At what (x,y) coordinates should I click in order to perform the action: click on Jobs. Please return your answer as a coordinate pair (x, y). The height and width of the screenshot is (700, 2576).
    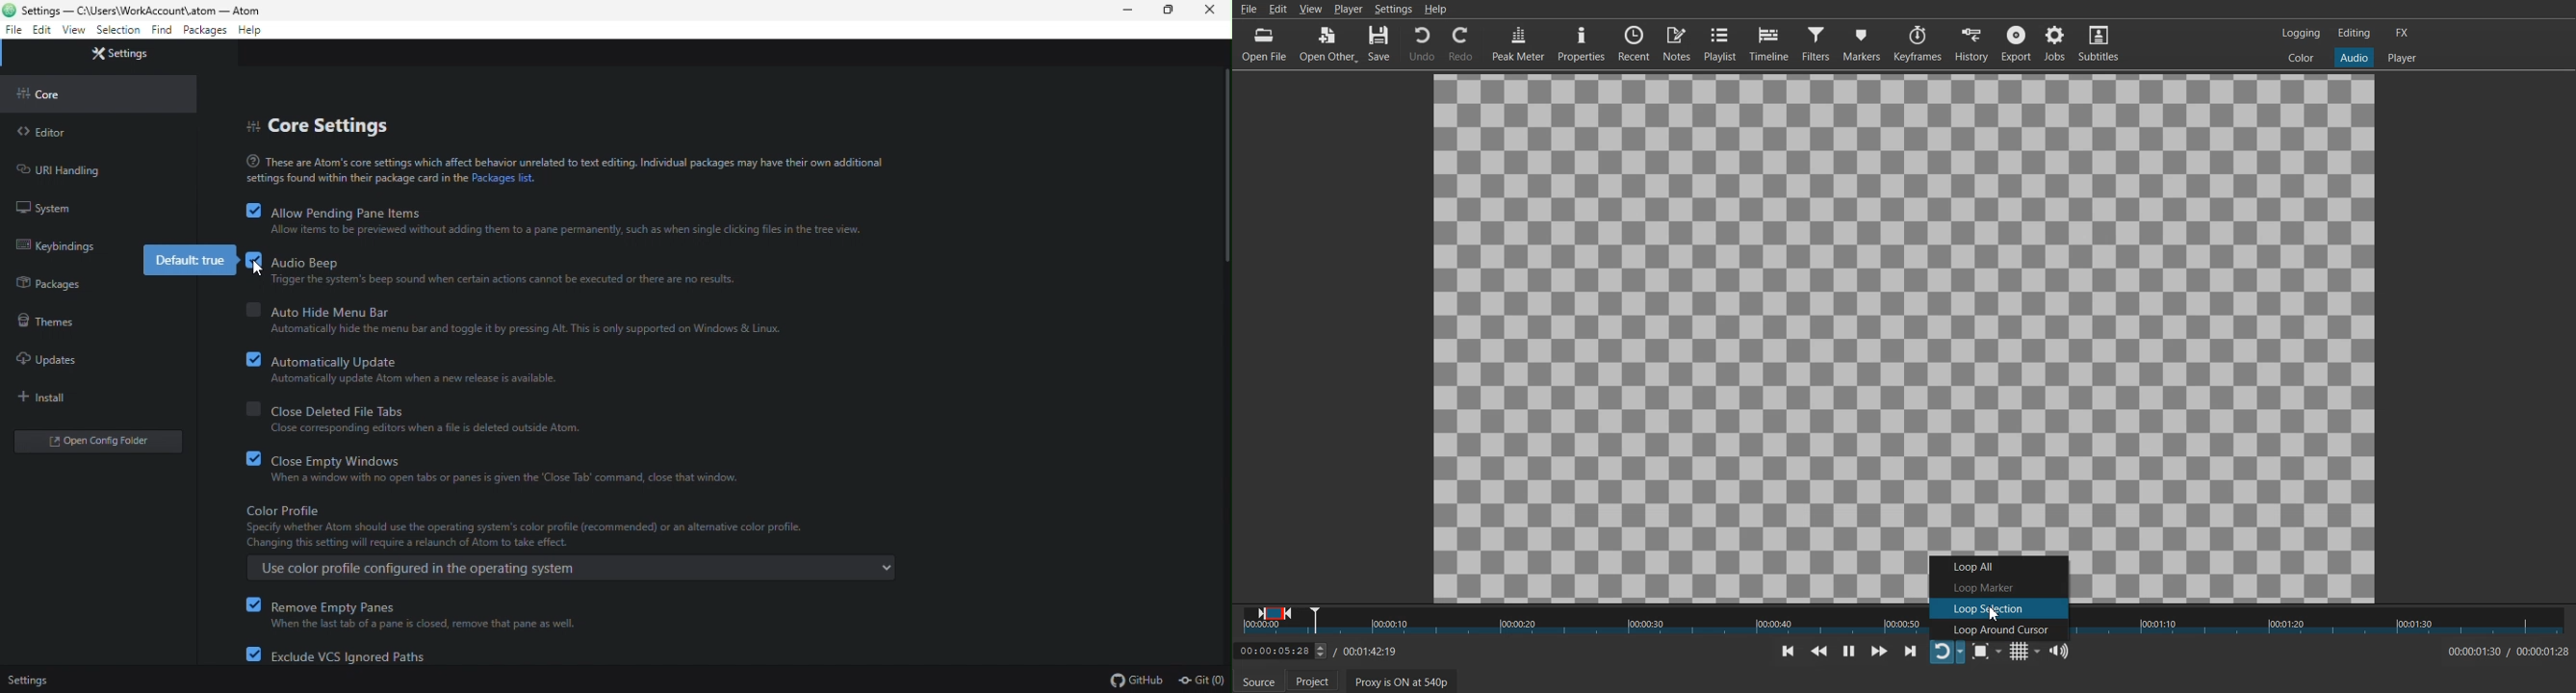
    Looking at the image, I should click on (2055, 43).